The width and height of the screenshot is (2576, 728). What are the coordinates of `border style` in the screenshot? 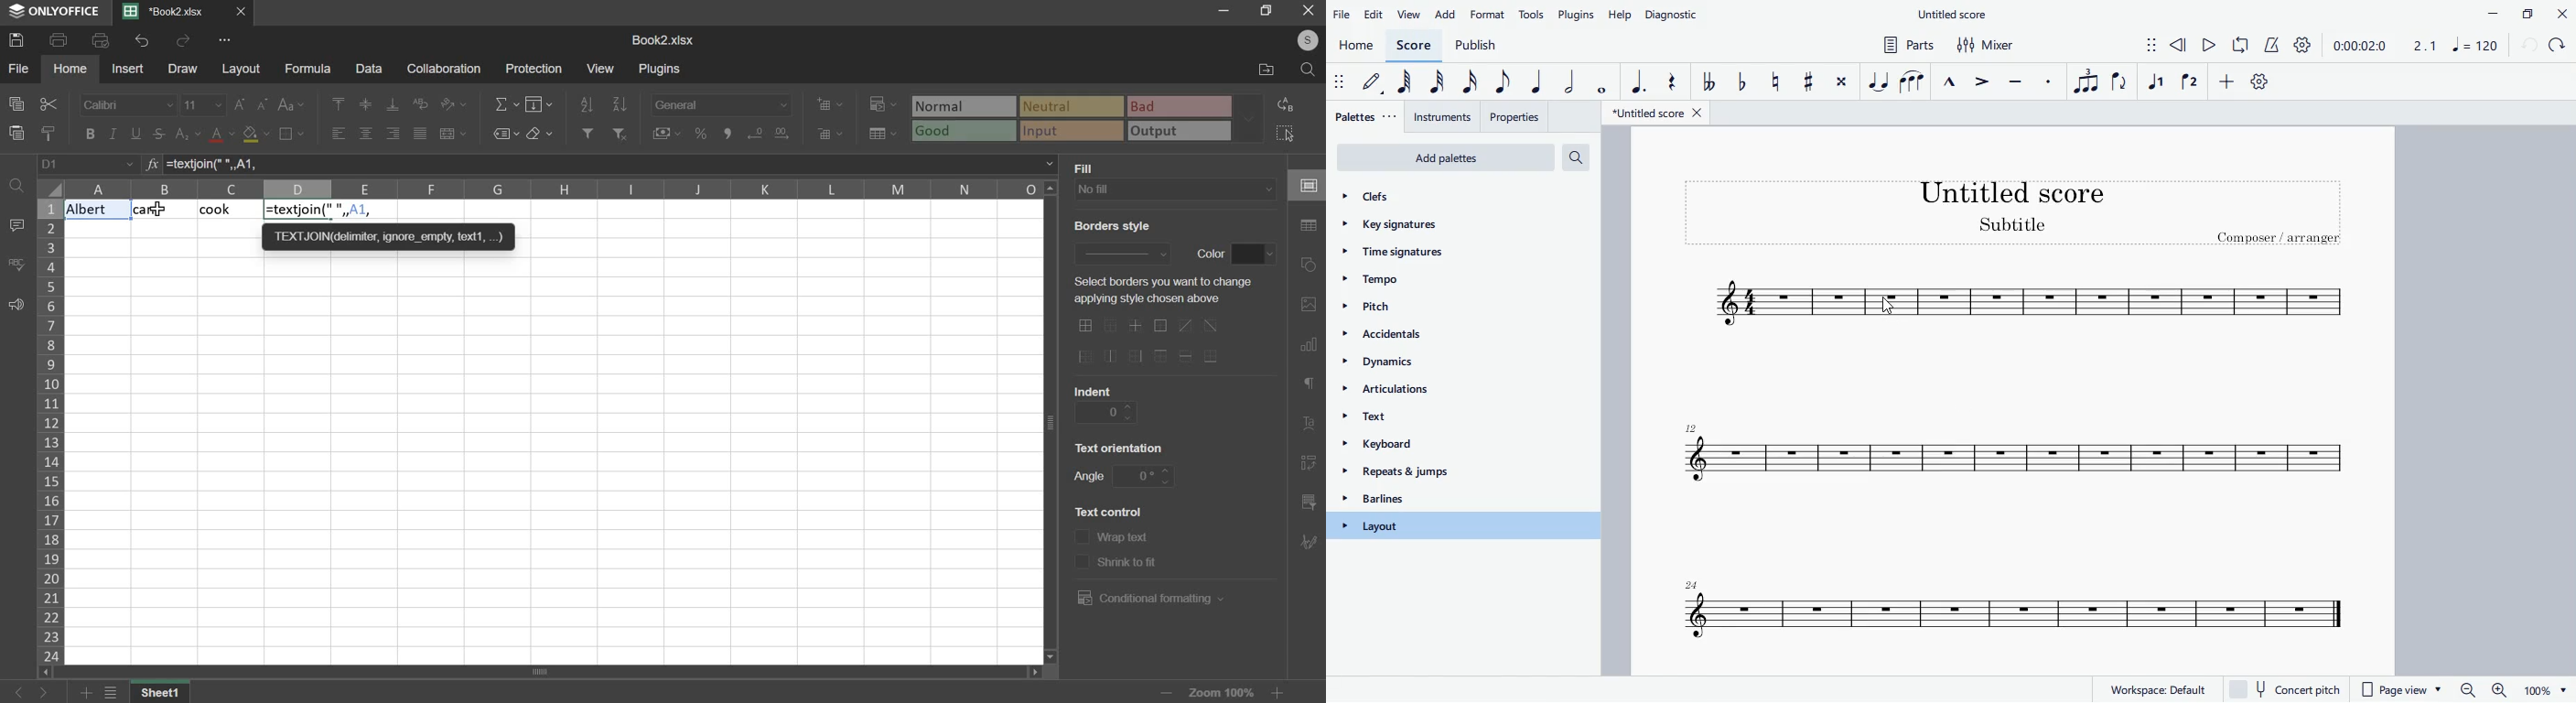 It's located at (1122, 251).